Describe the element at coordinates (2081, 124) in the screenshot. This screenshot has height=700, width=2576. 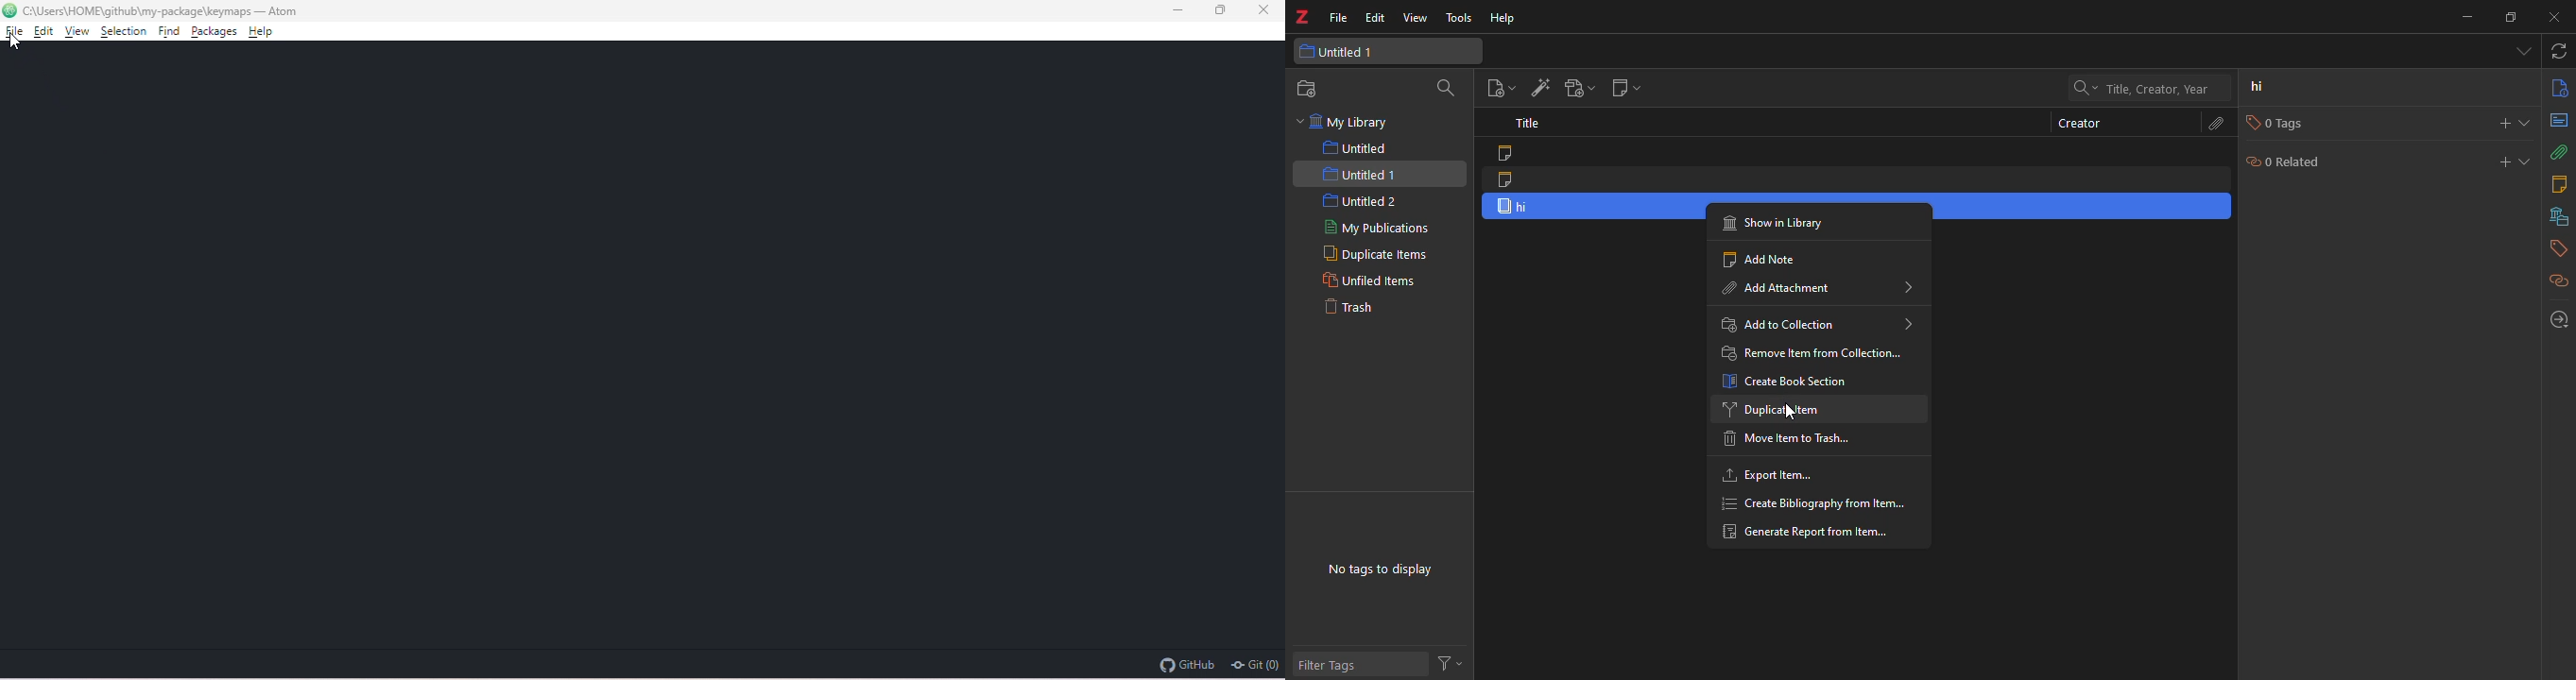
I see `creator` at that location.